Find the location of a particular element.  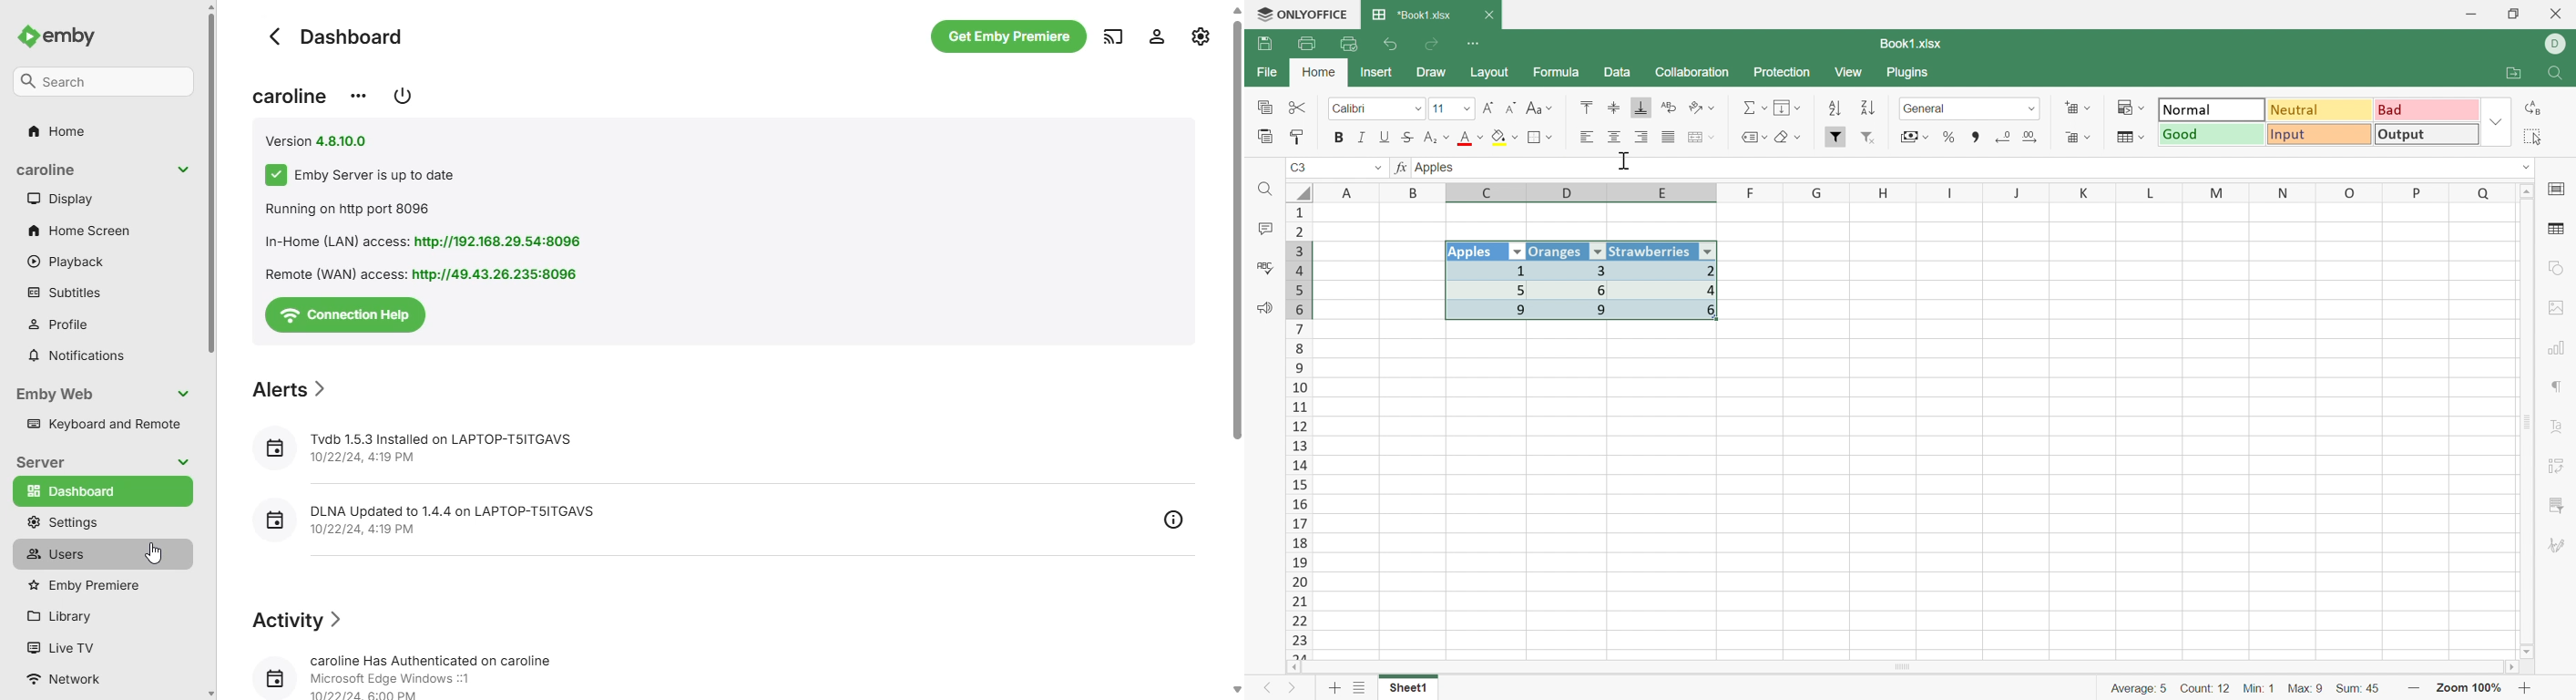

Signature settings is located at coordinates (2557, 546).